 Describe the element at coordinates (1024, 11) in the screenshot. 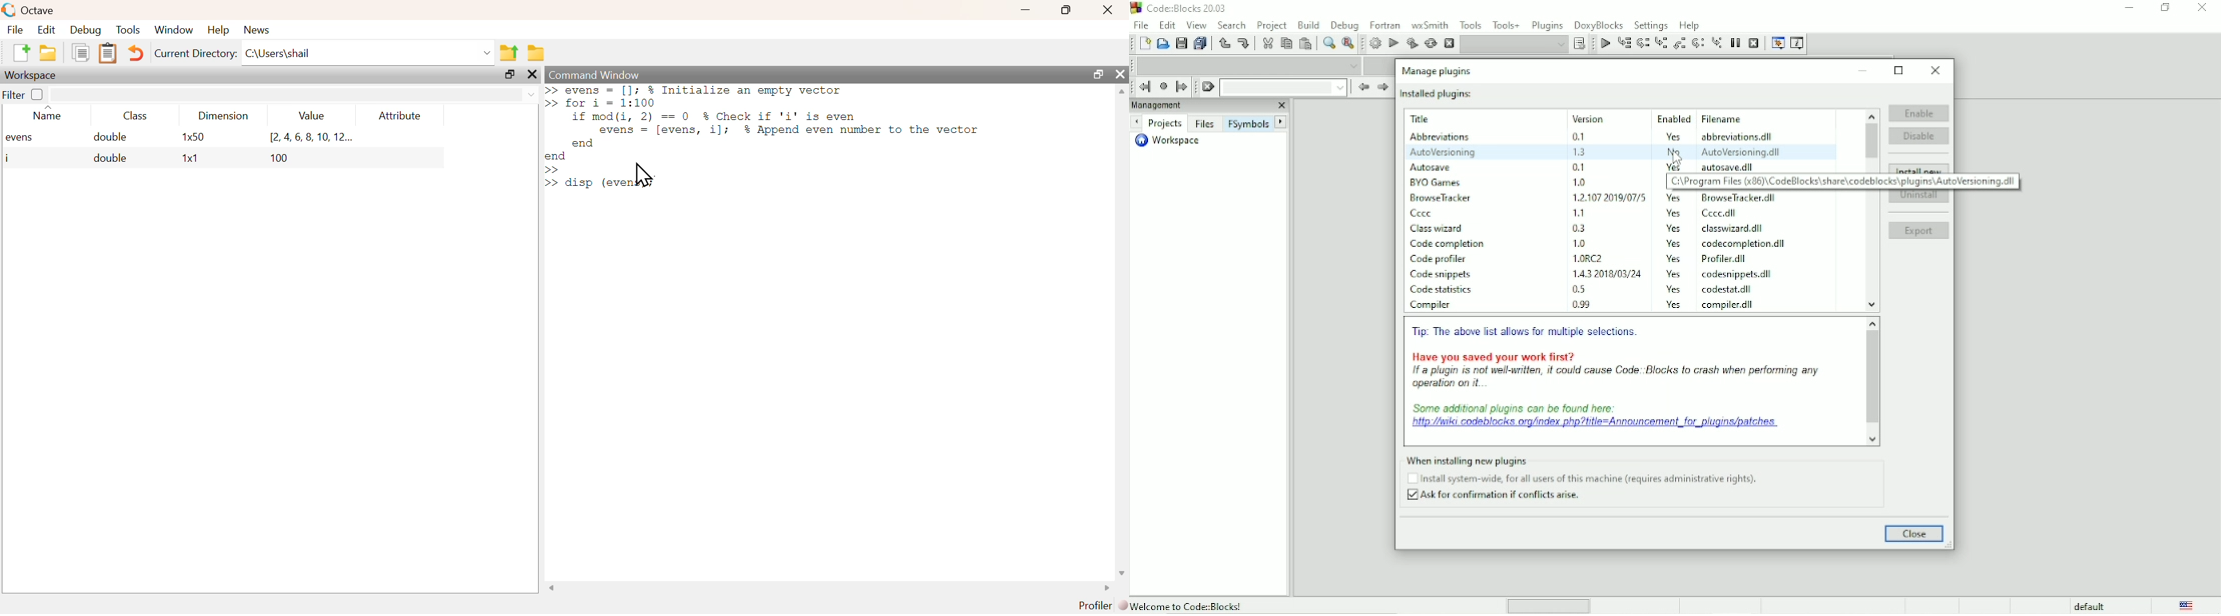

I see `minimize` at that location.